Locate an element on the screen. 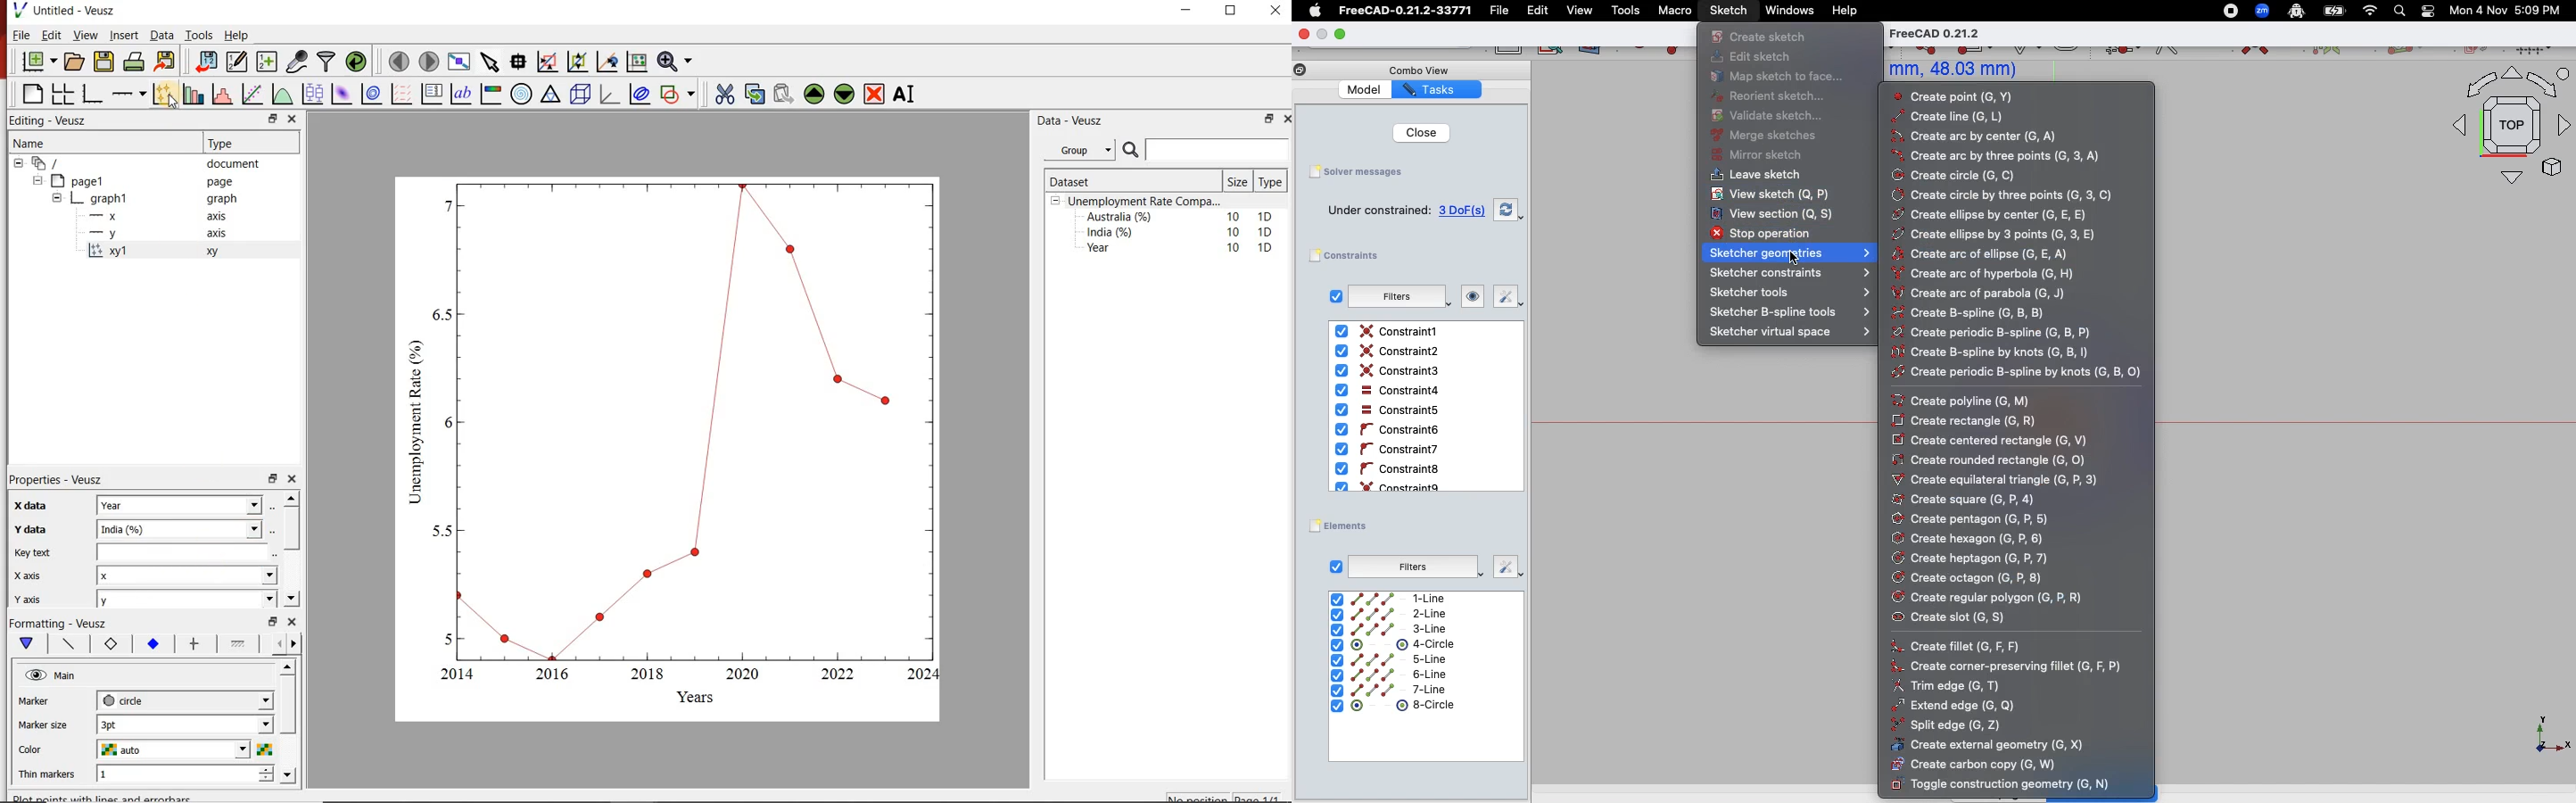  collapse is located at coordinates (18, 163).